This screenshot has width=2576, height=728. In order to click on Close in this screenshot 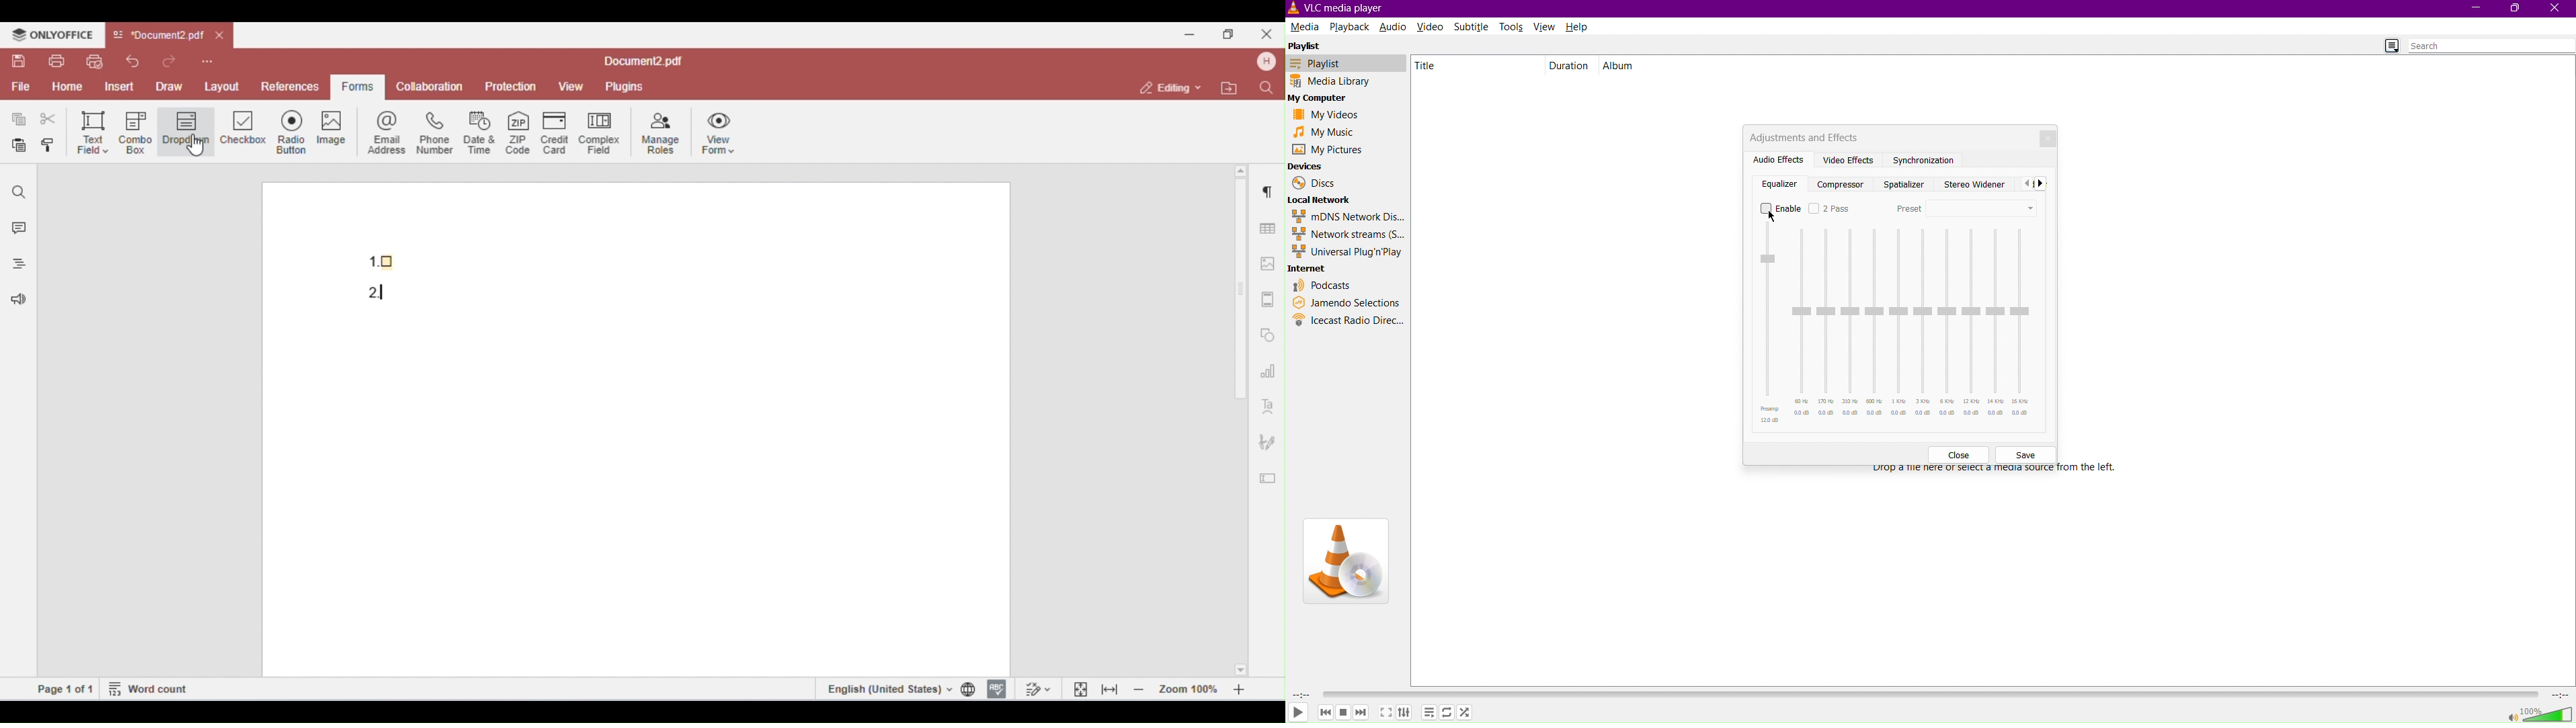, I will do `click(1957, 456)`.